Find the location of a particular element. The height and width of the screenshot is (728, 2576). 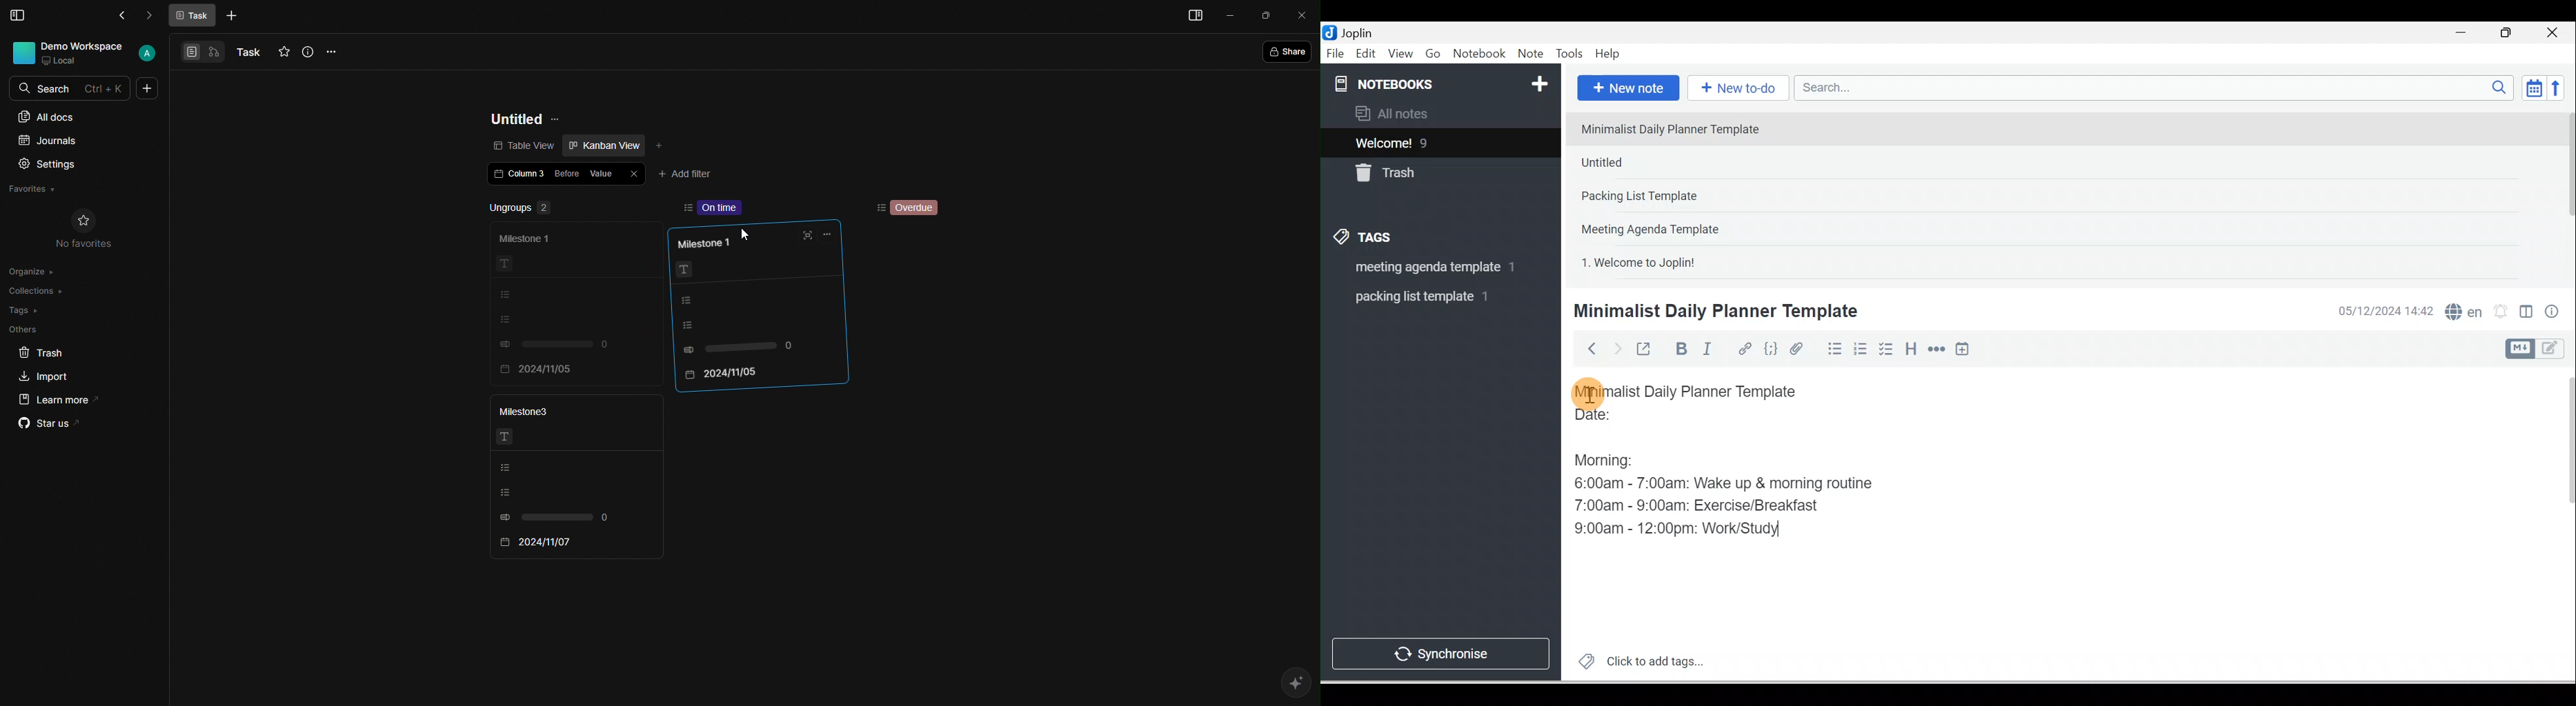

Click to add tags is located at coordinates (1636, 660).